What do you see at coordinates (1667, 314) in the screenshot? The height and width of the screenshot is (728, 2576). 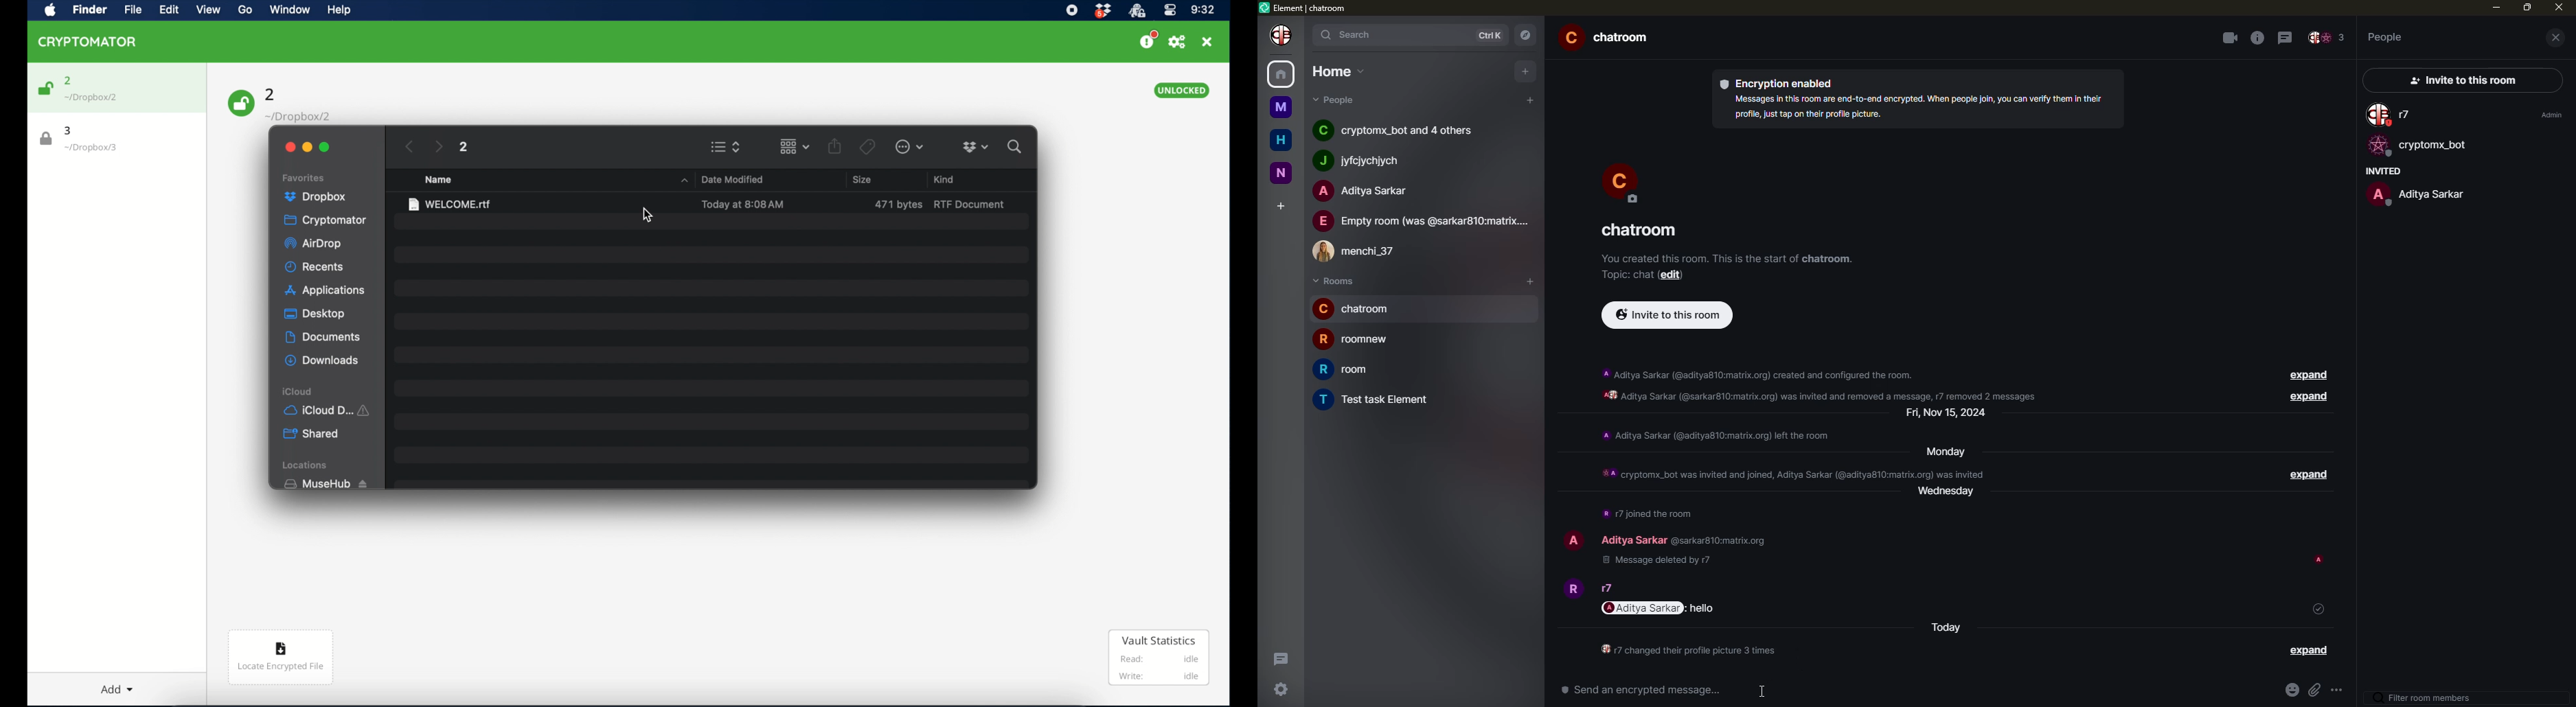 I see `invite to this room` at bounding box center [1667, 314].